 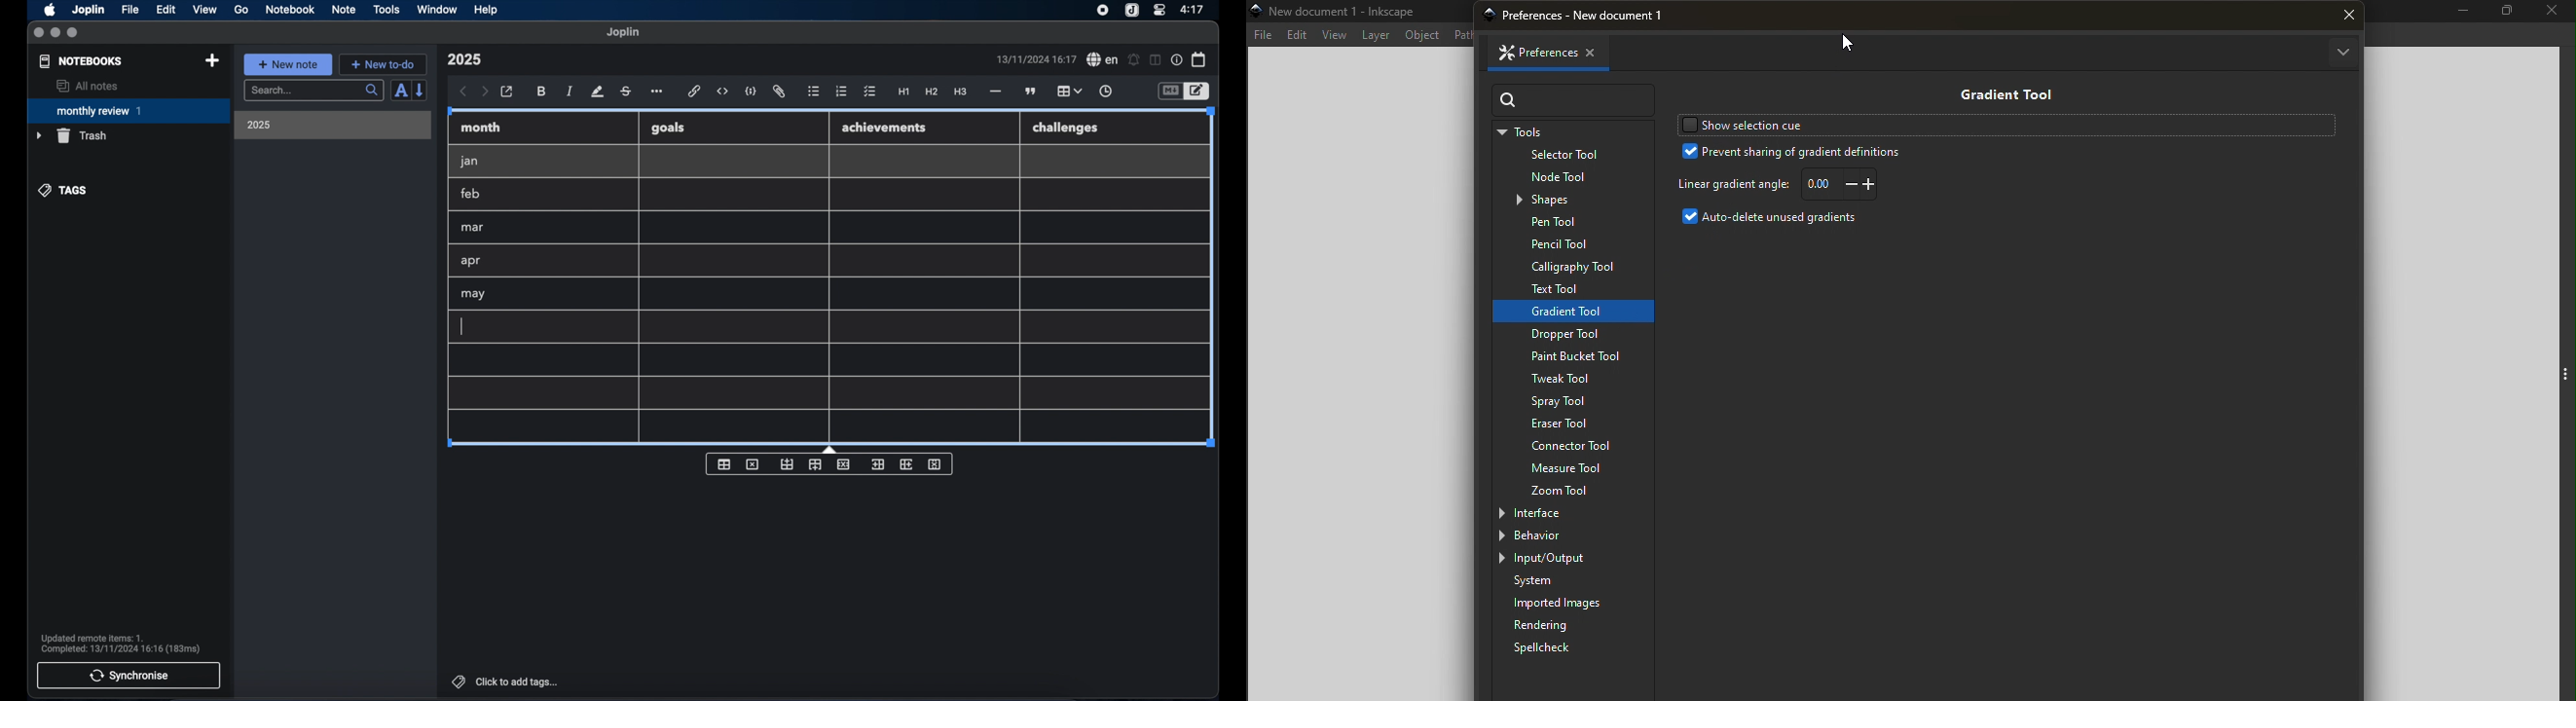 I want to click on table highlighted, so click(x=1068, y=91).